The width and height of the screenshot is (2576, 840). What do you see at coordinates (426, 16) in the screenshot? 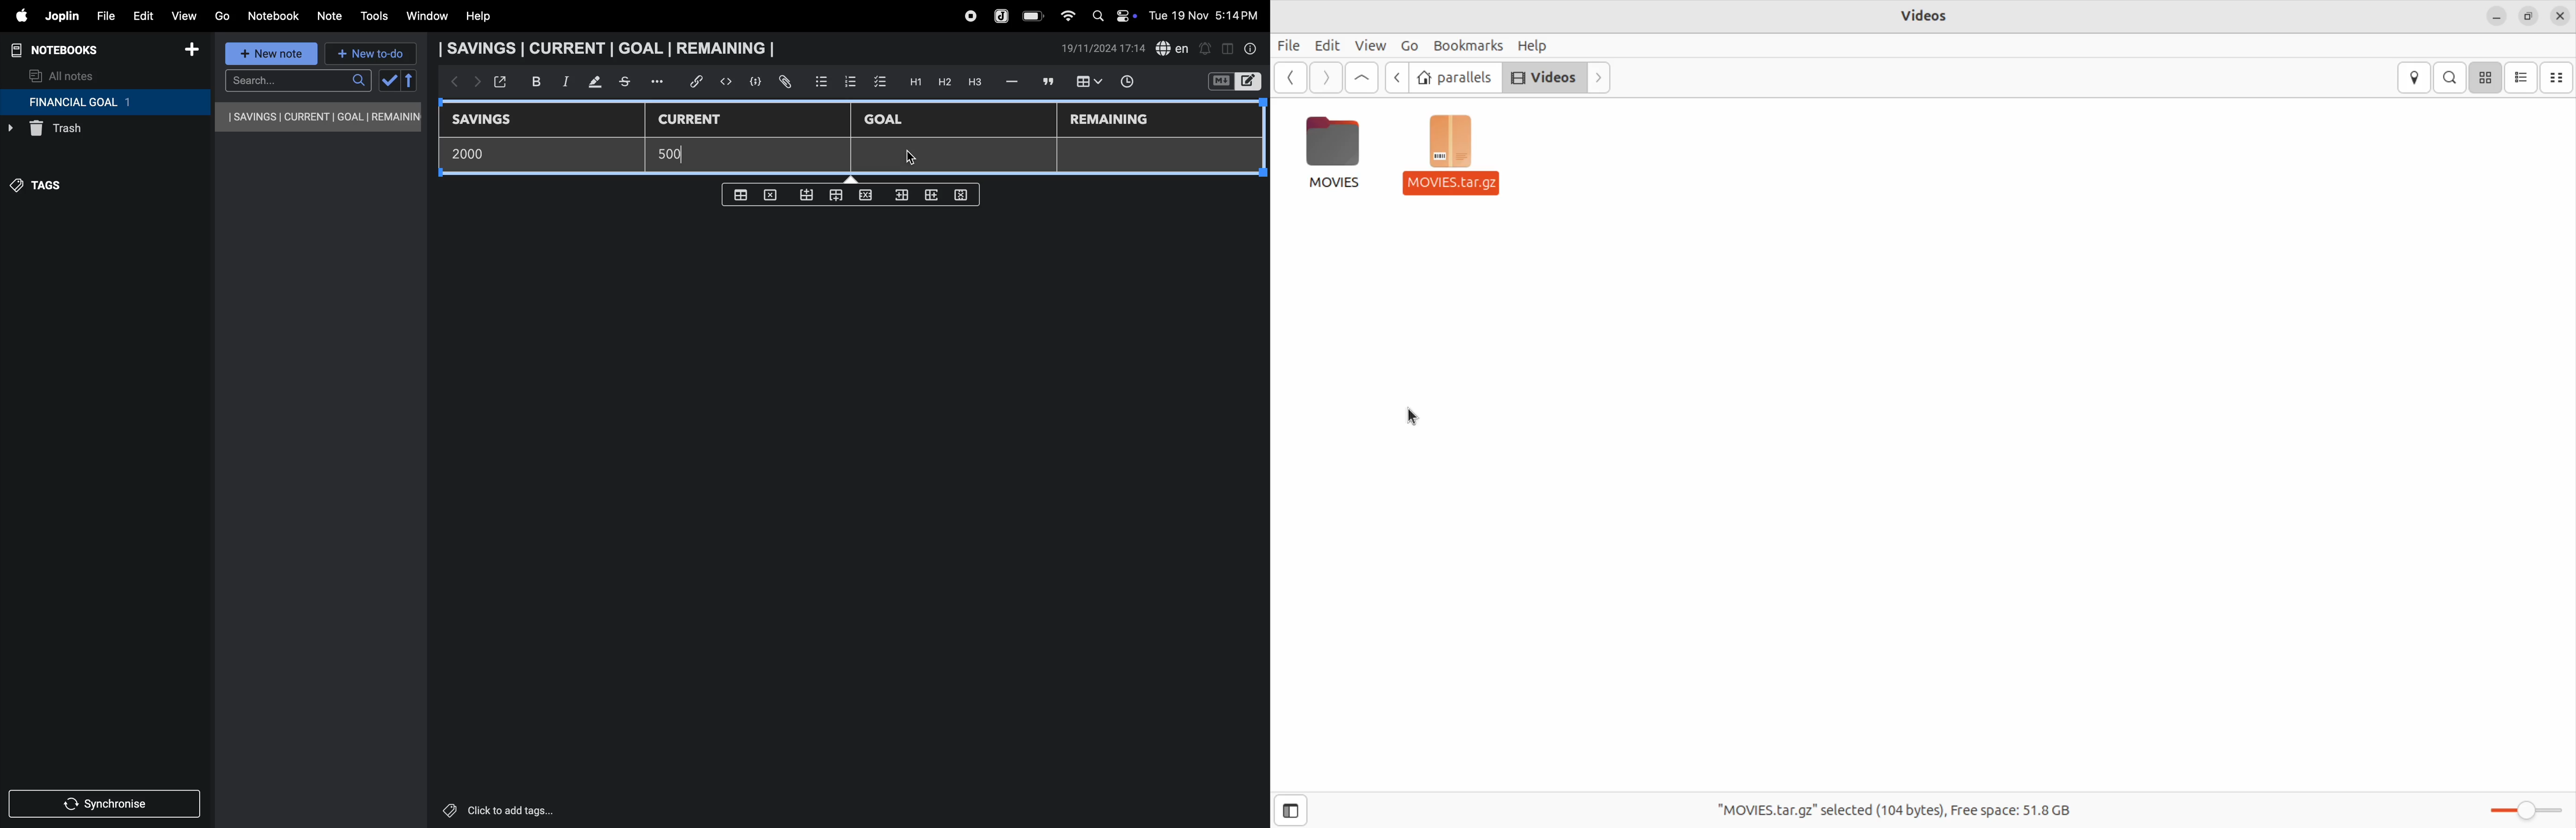
I see `window` at bounding box center [426, 16].